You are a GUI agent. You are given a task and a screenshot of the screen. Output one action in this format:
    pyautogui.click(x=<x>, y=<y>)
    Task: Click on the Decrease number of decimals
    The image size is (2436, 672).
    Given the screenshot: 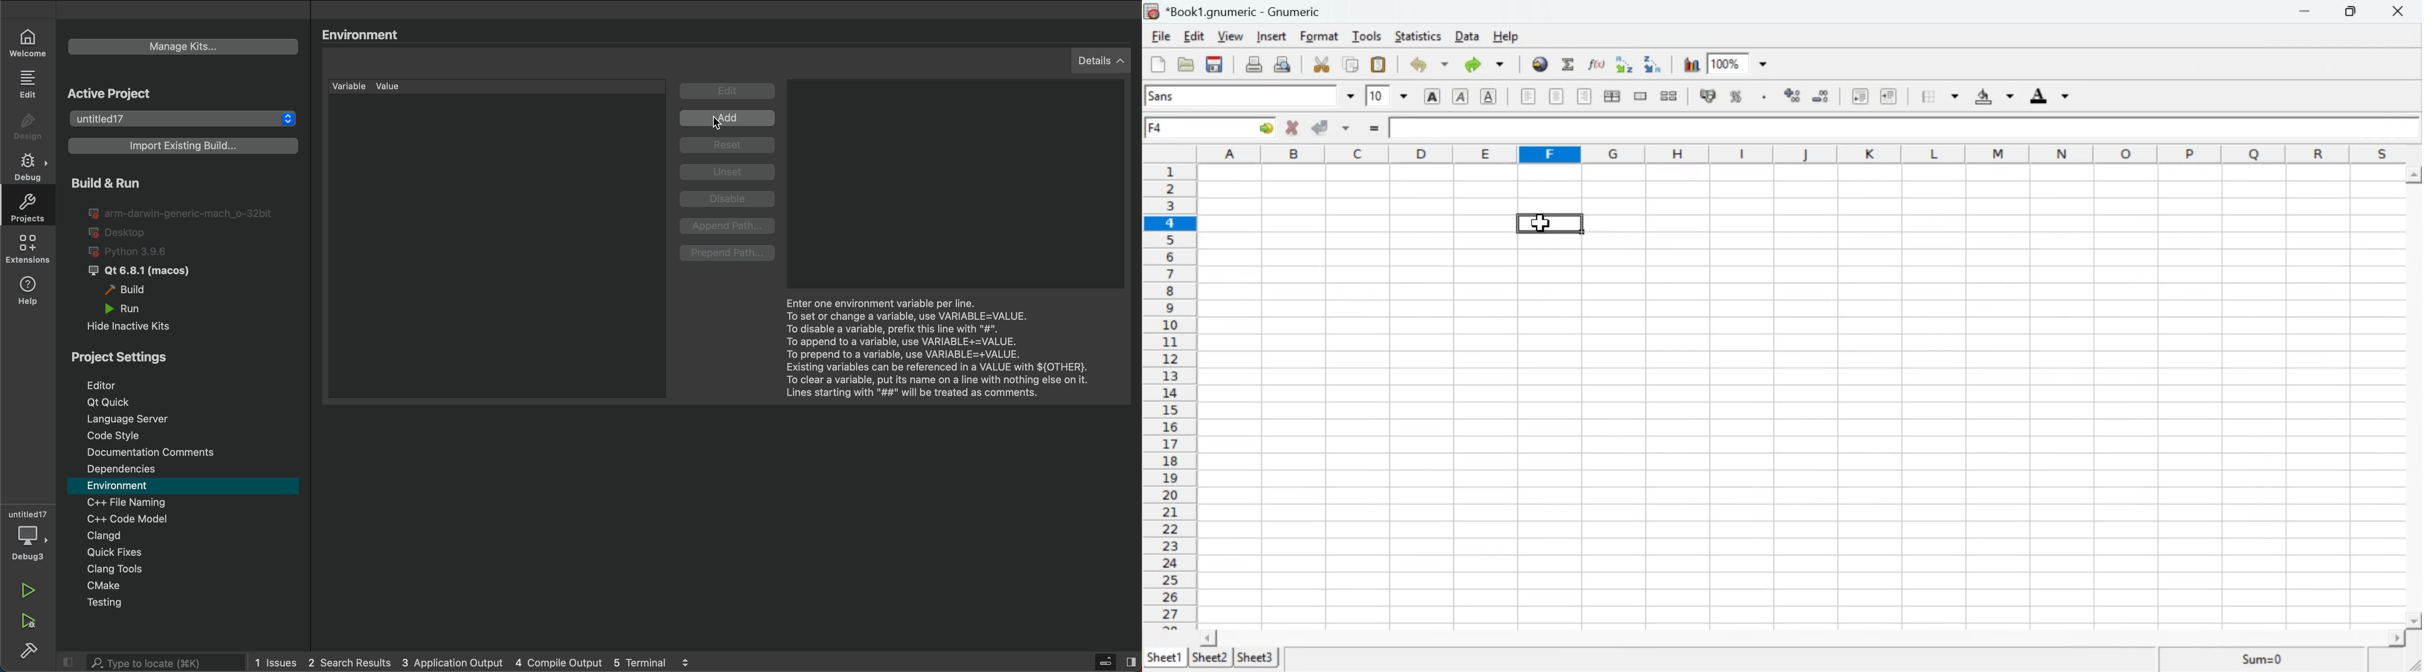 What is the action you would take?
    pyautogui.click(x=1822, y=96)
    